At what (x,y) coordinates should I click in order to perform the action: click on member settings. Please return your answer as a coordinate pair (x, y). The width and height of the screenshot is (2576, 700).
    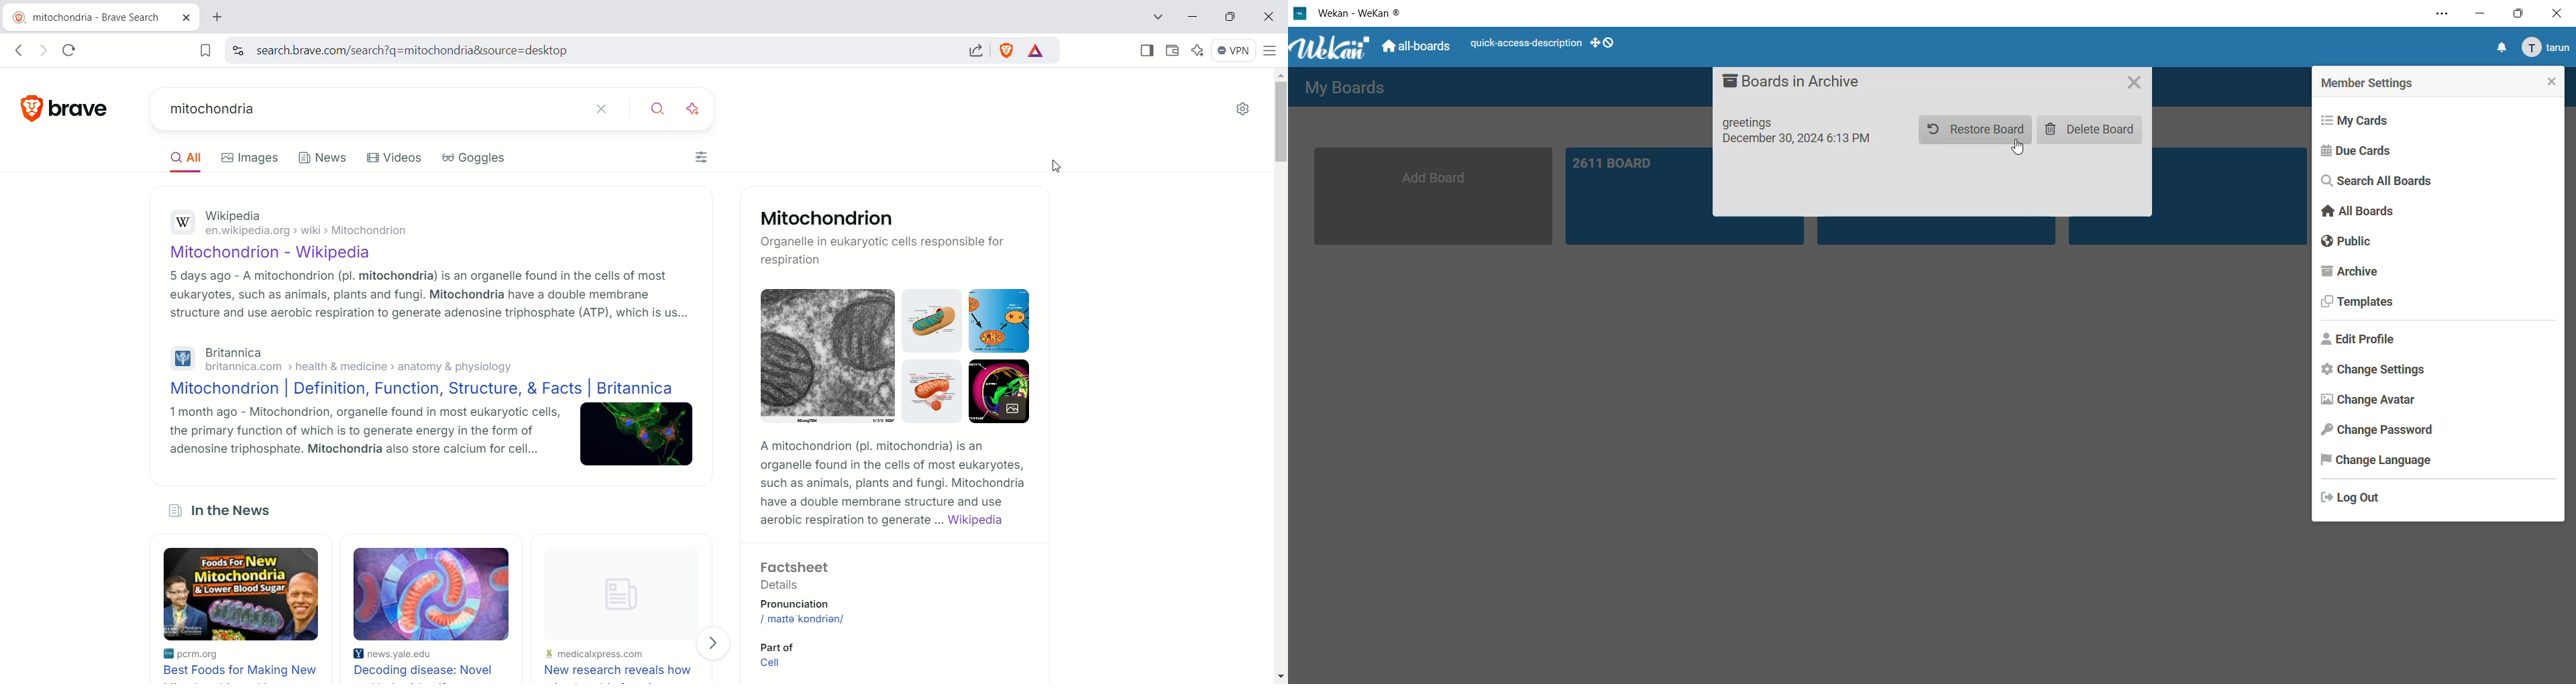
    Looking at the image, I should click on (2371, 82).